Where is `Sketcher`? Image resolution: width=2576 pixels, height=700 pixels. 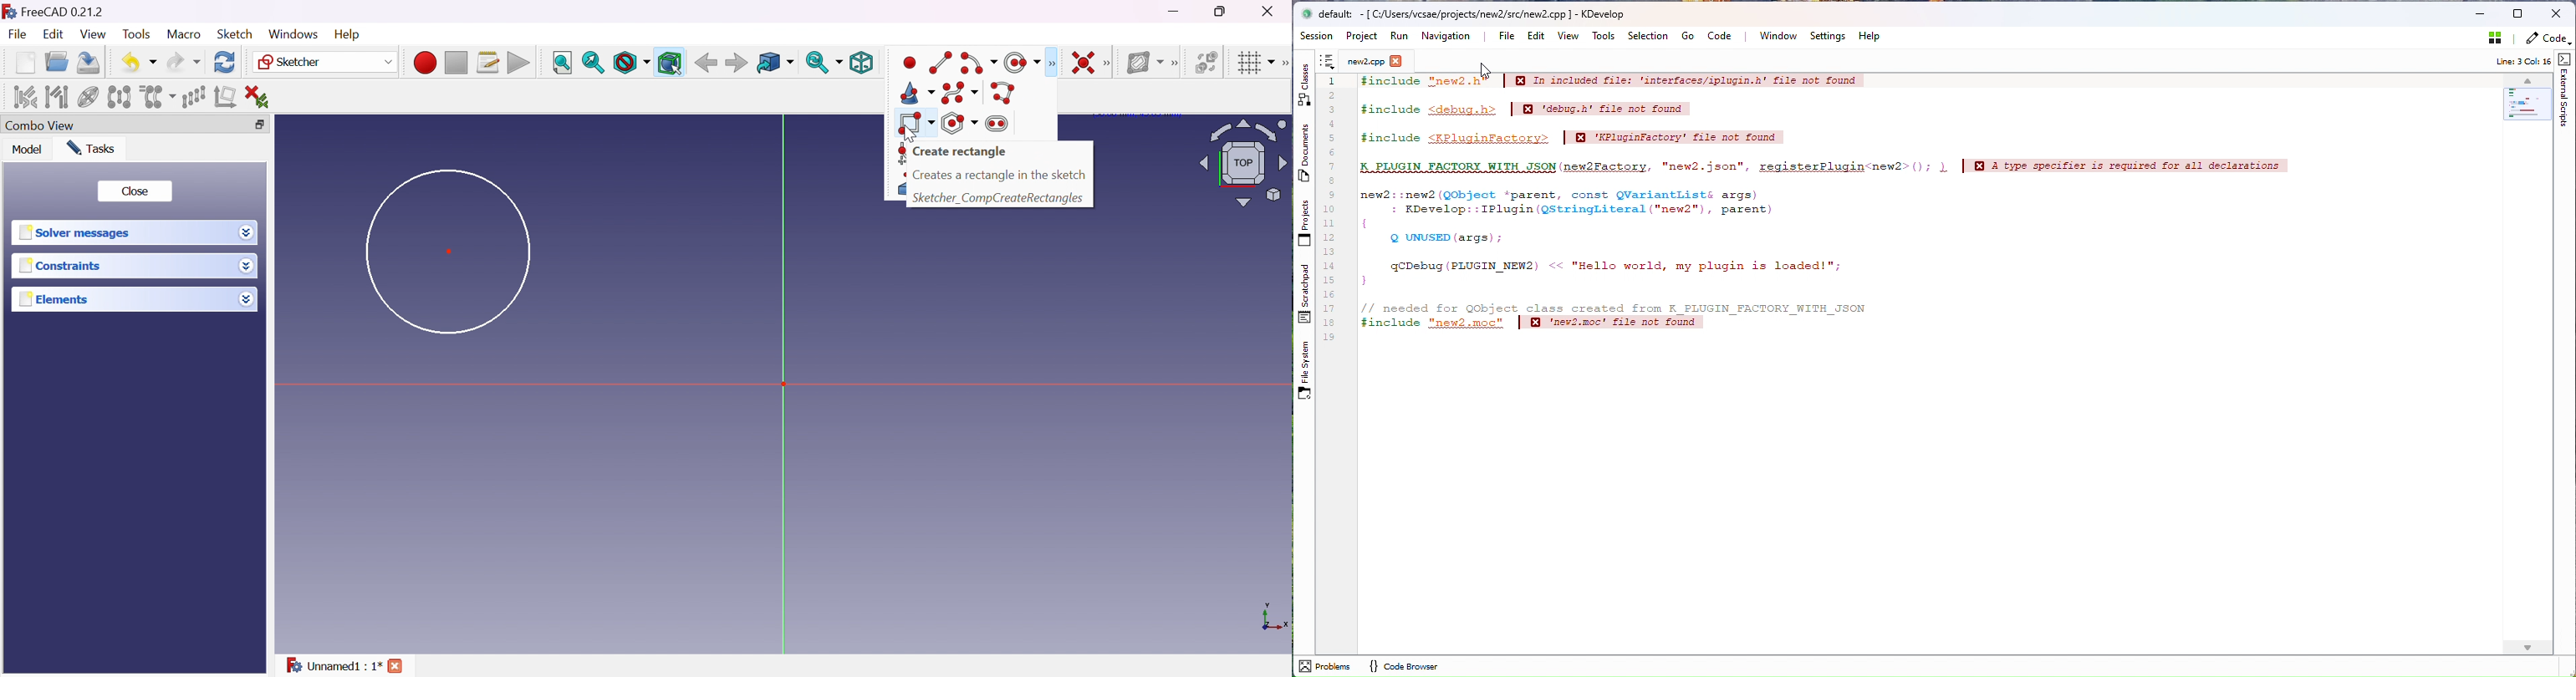
Sketcher is located at coordinates (323, 62).